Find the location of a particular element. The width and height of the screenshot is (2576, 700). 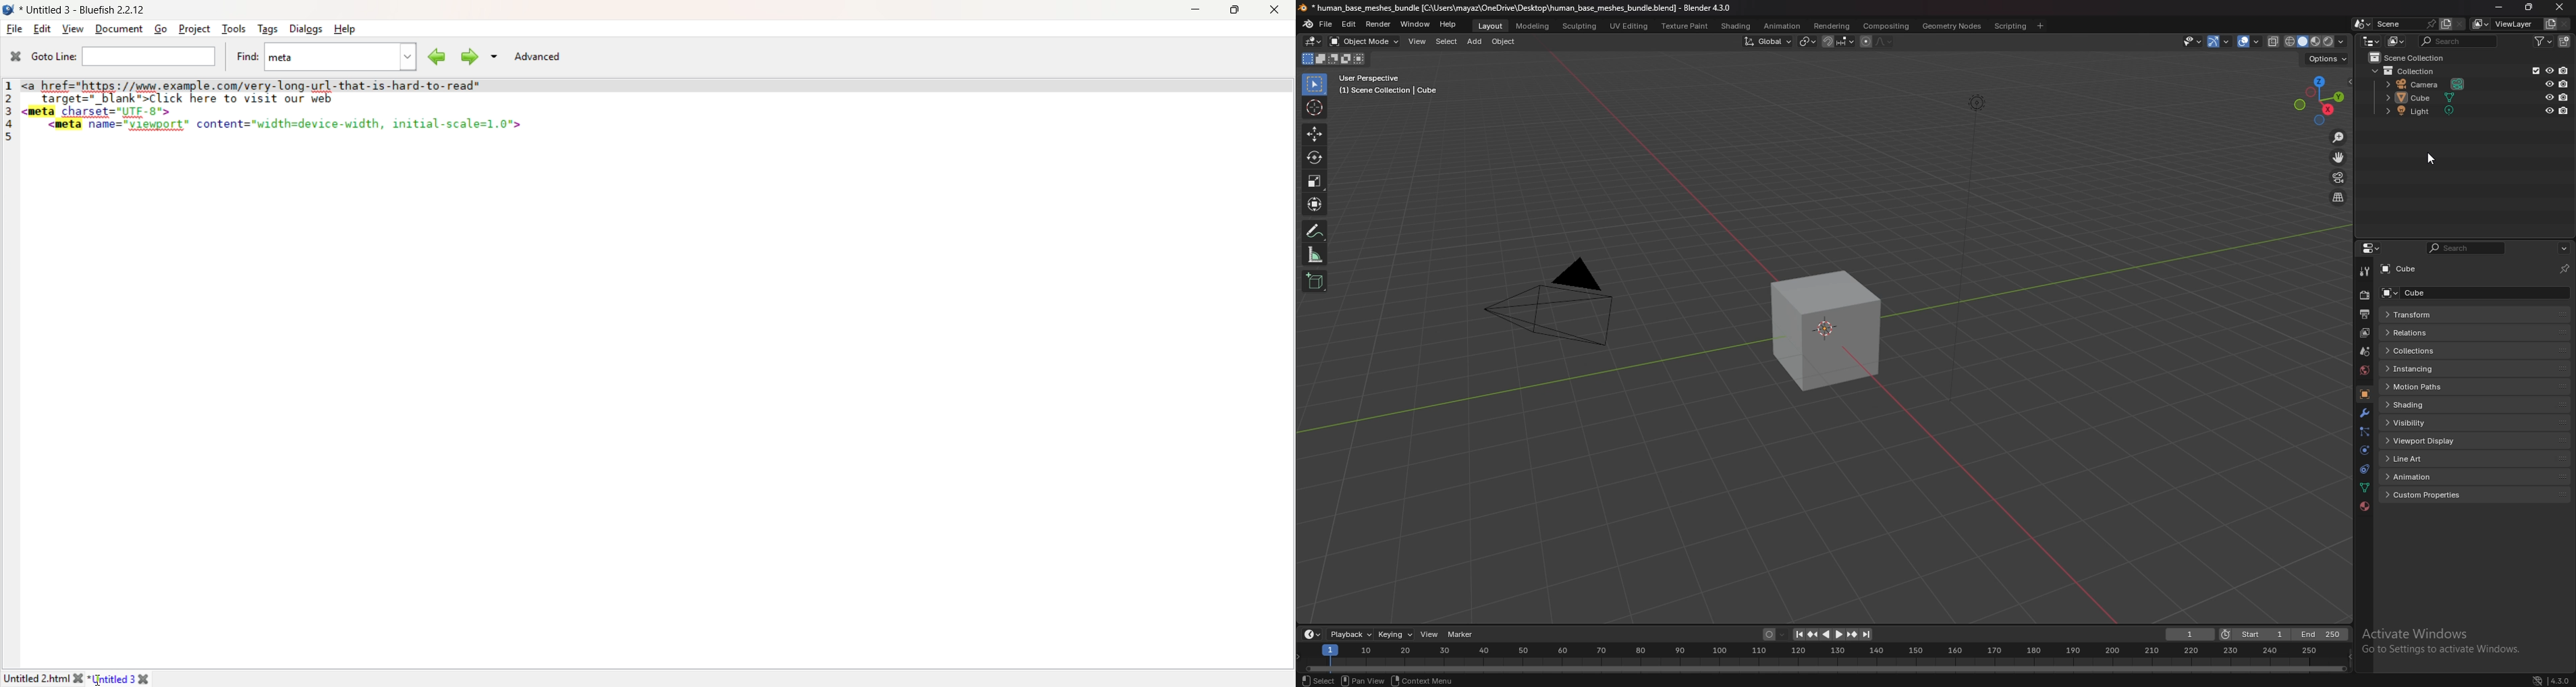

options is located at coordinates (2564, 249).